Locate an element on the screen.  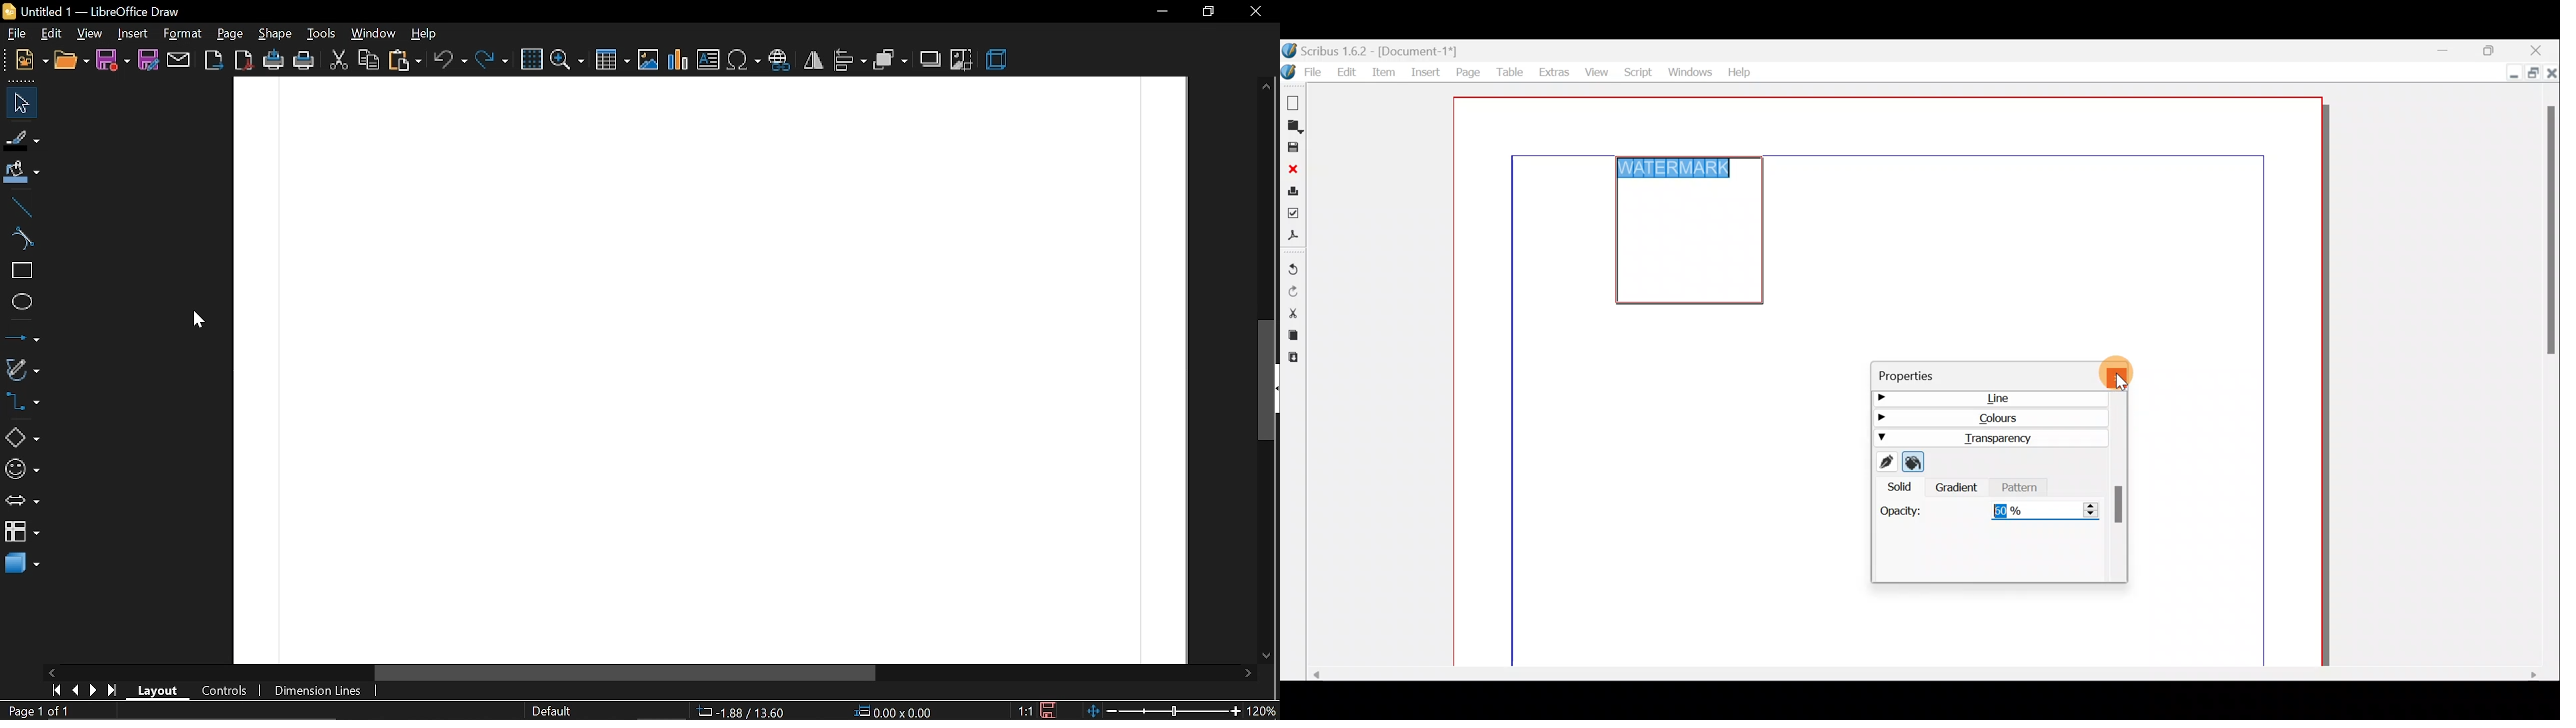
copy is located at coordinates (369, 62).